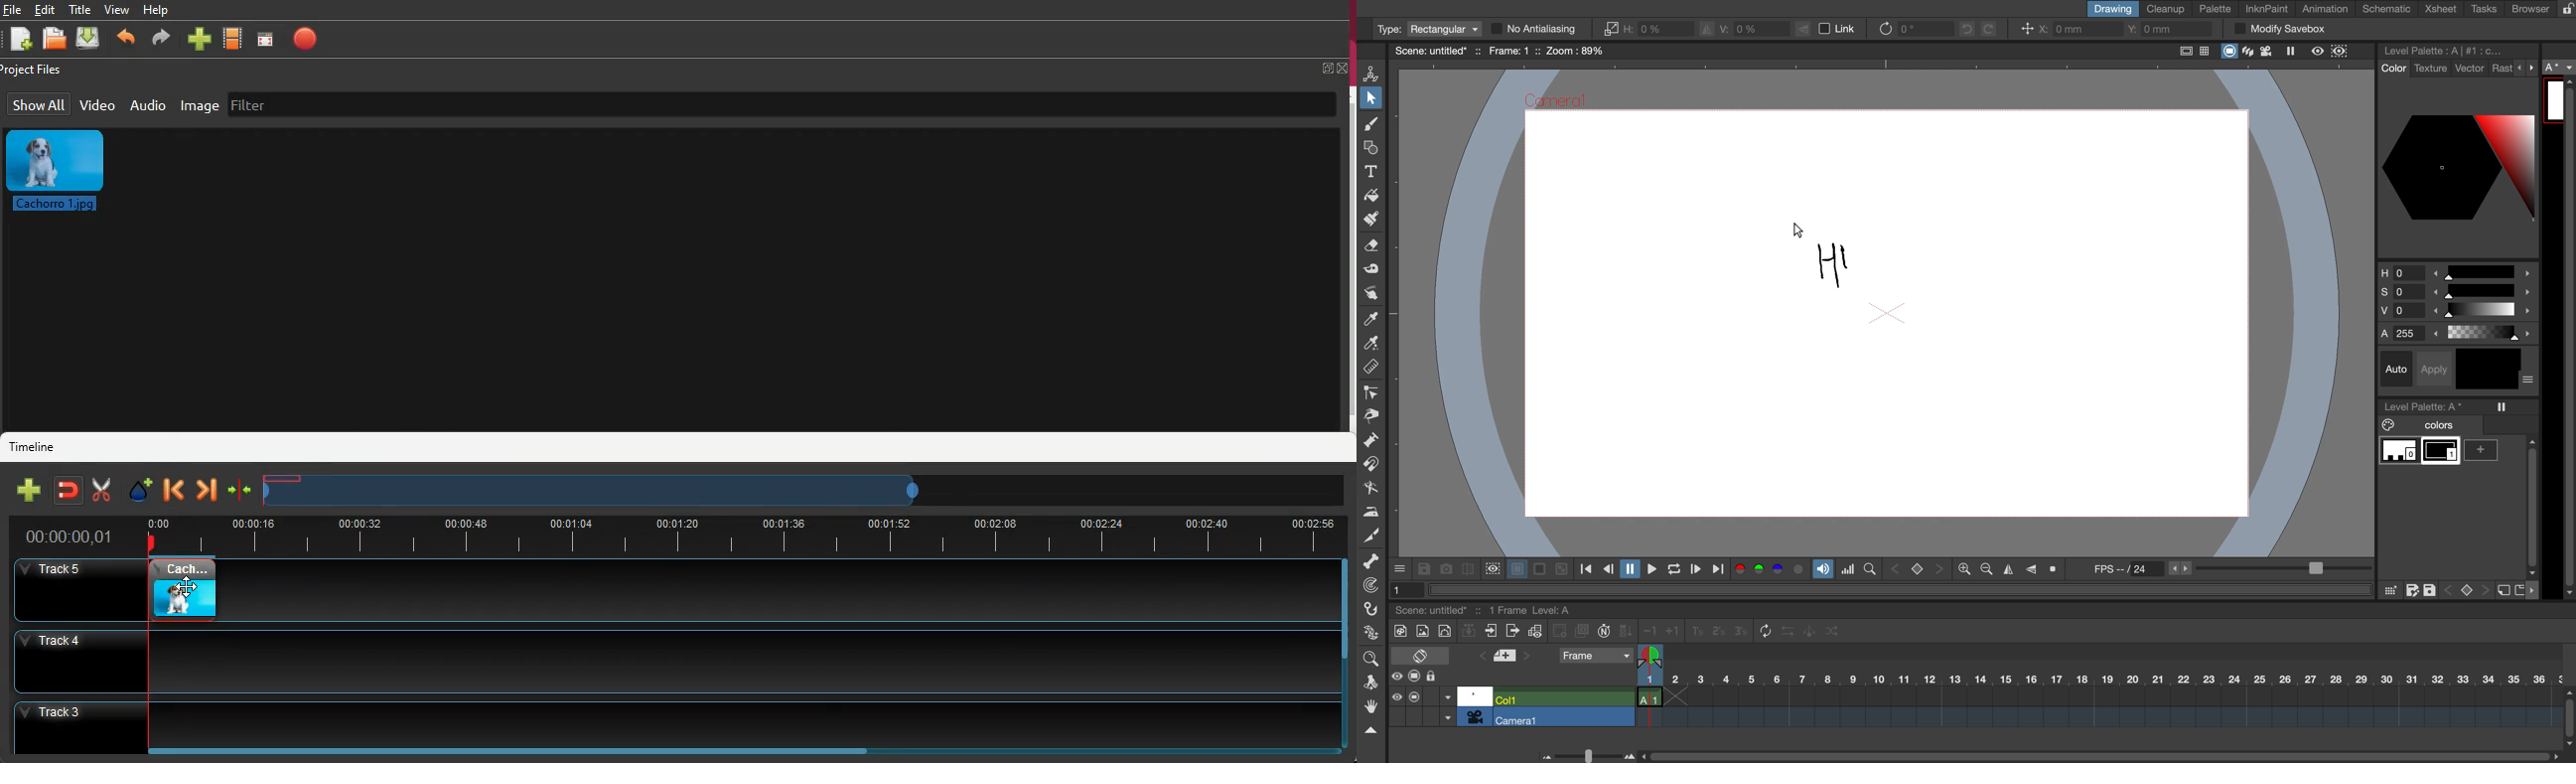 This screenshot has height=784, width=2576. What do you see at coordinates (1608, 570) in the screenshot?
I see `previous frame` at bounding box center [1608, 570].